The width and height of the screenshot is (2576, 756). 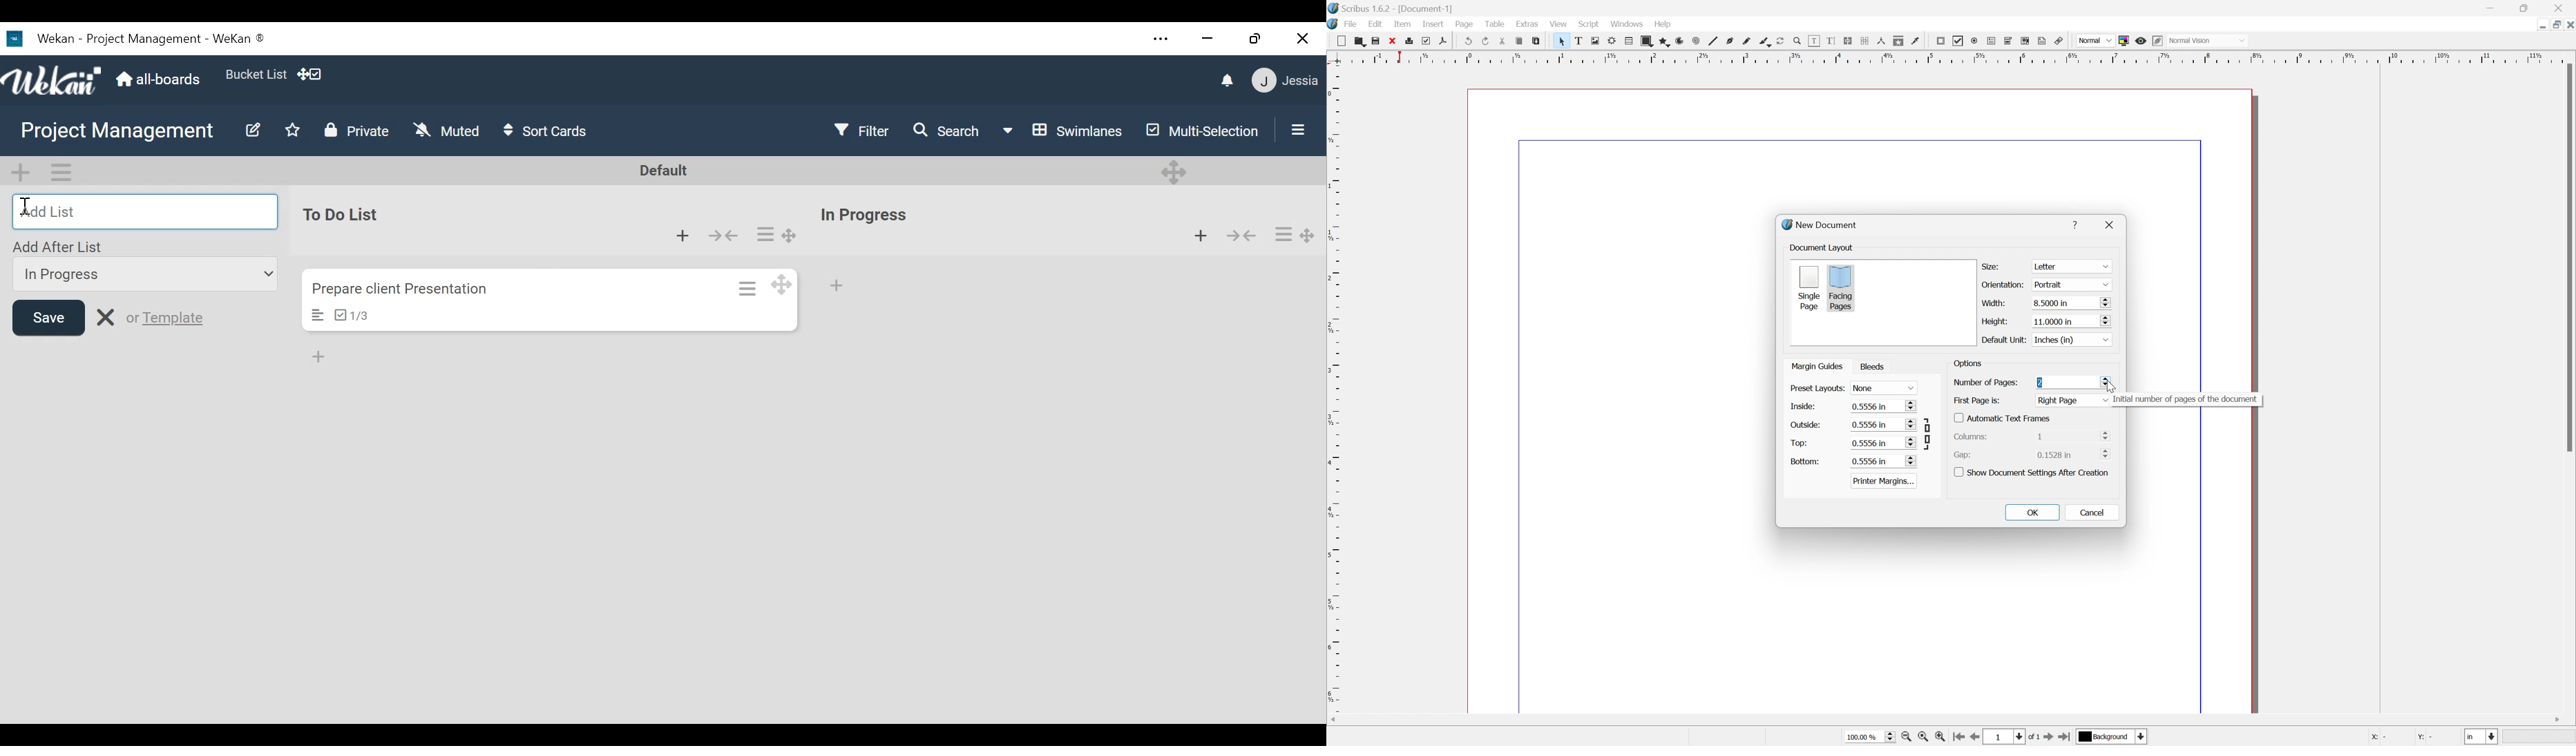 I want to click on Margin guides, so click(x=1816, y=365).